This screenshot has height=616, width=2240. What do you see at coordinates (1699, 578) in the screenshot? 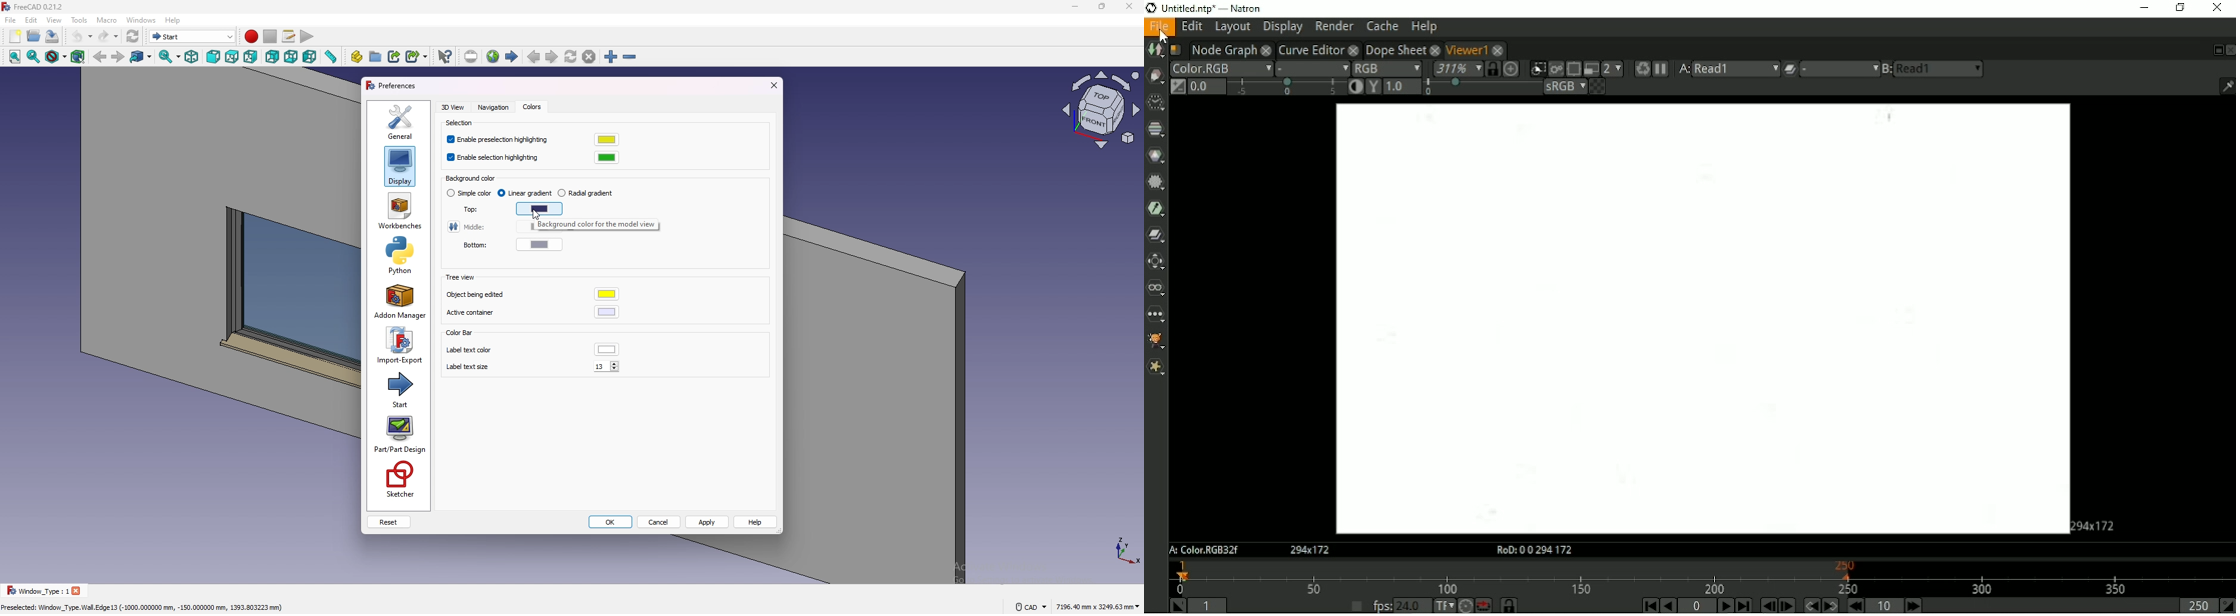
I see `Timeline` at bounding box center [1699, 578].